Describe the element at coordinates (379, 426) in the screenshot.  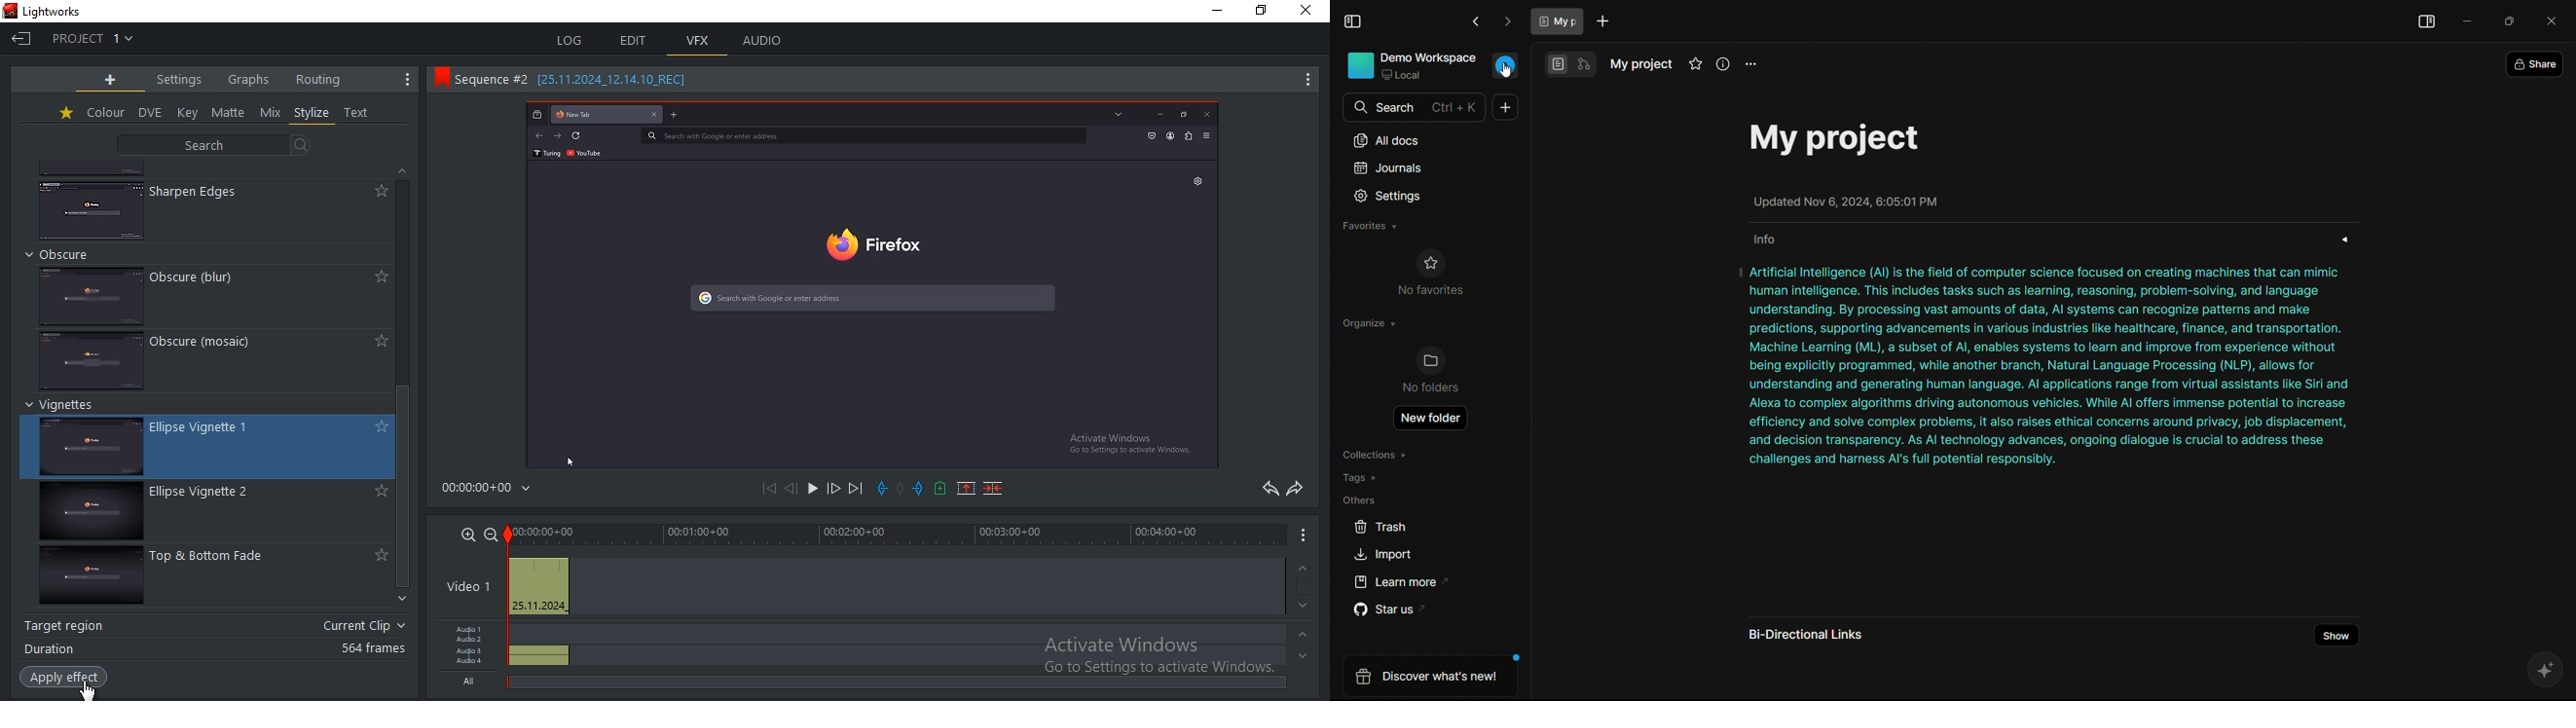
I see `Add to favorites` at that location.